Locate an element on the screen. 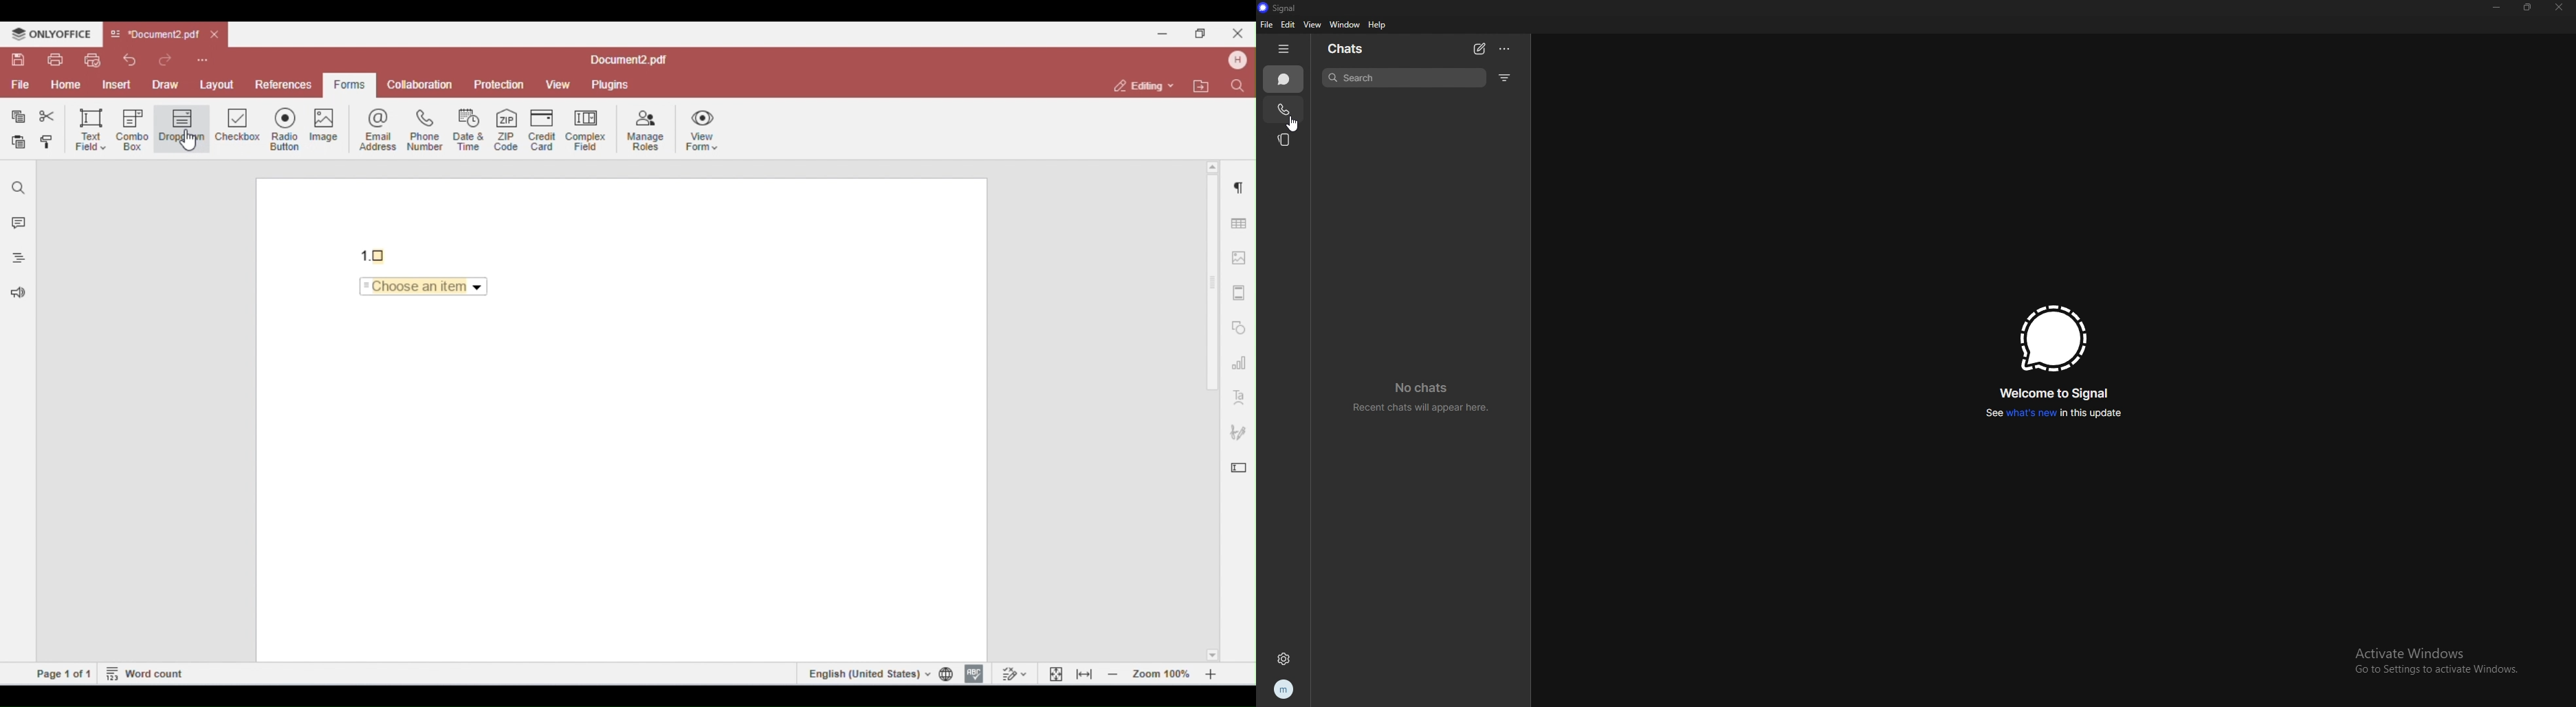 The height and width of the screenshot is (728, 2576). no chats recent chats will appear here is located at coordinates (1422, 397).